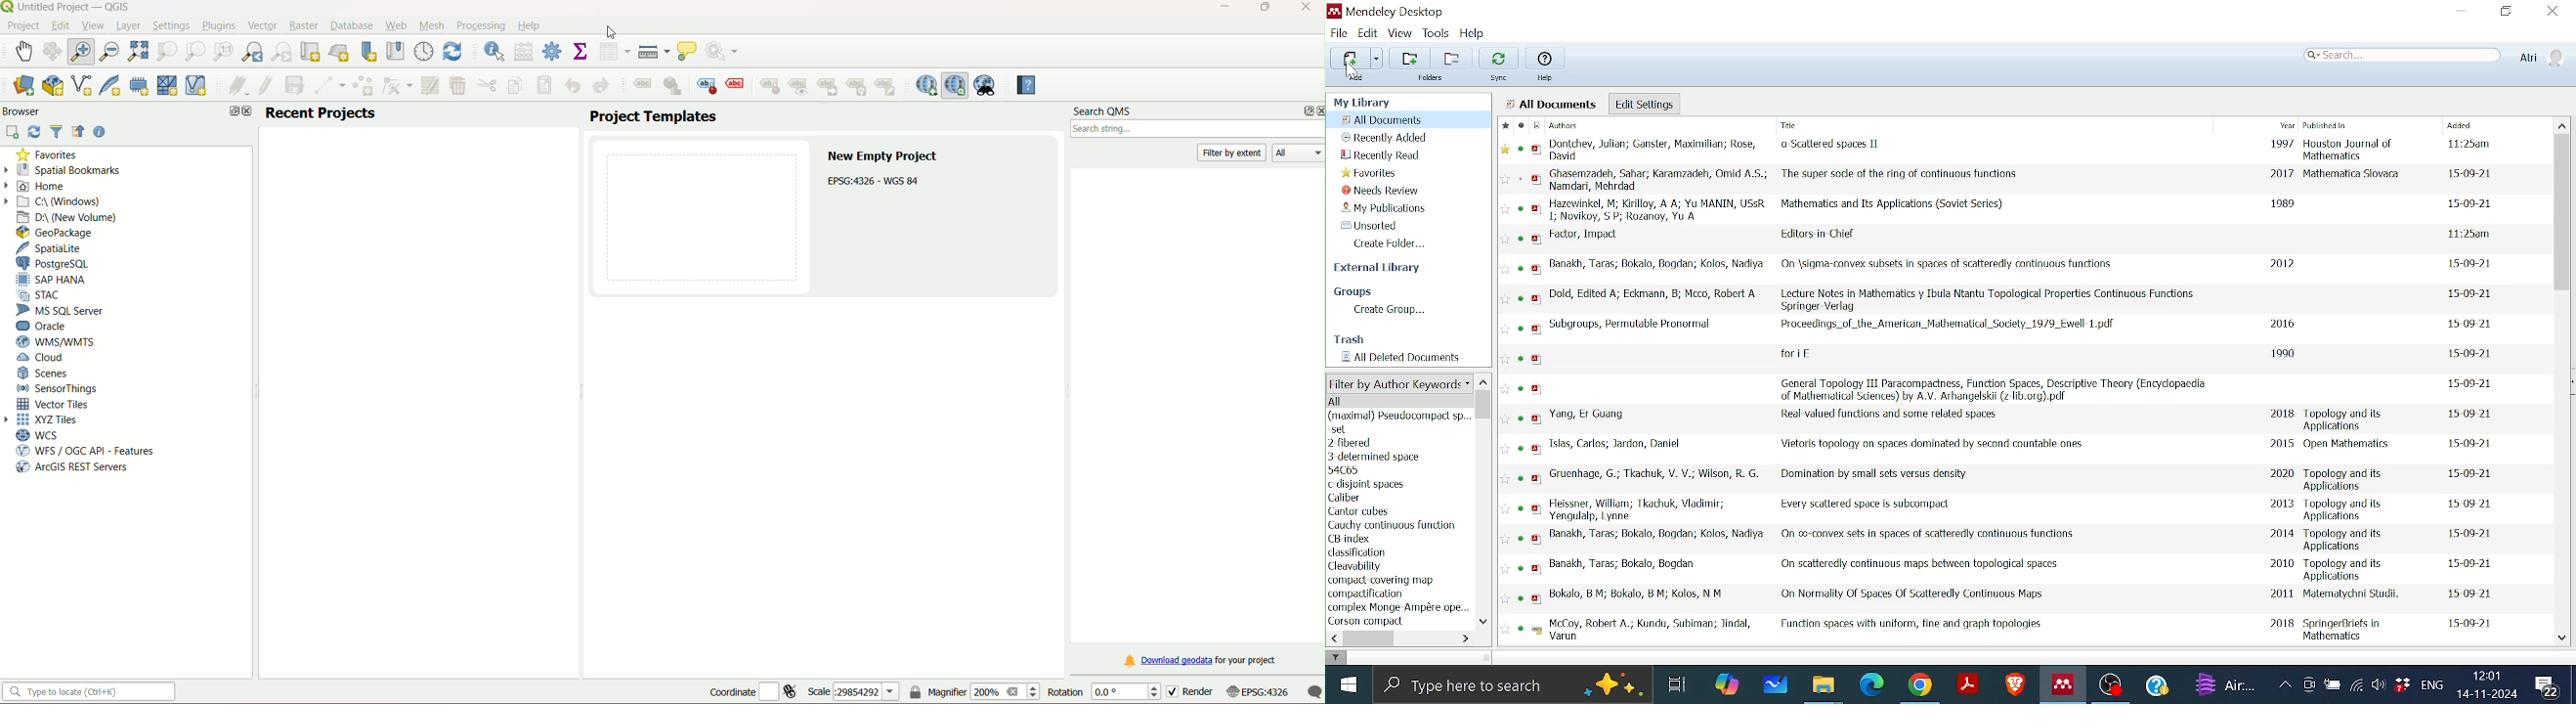  Describe the element at coordinates (1657, 536) in the screenshot. I see `Author` at that location.